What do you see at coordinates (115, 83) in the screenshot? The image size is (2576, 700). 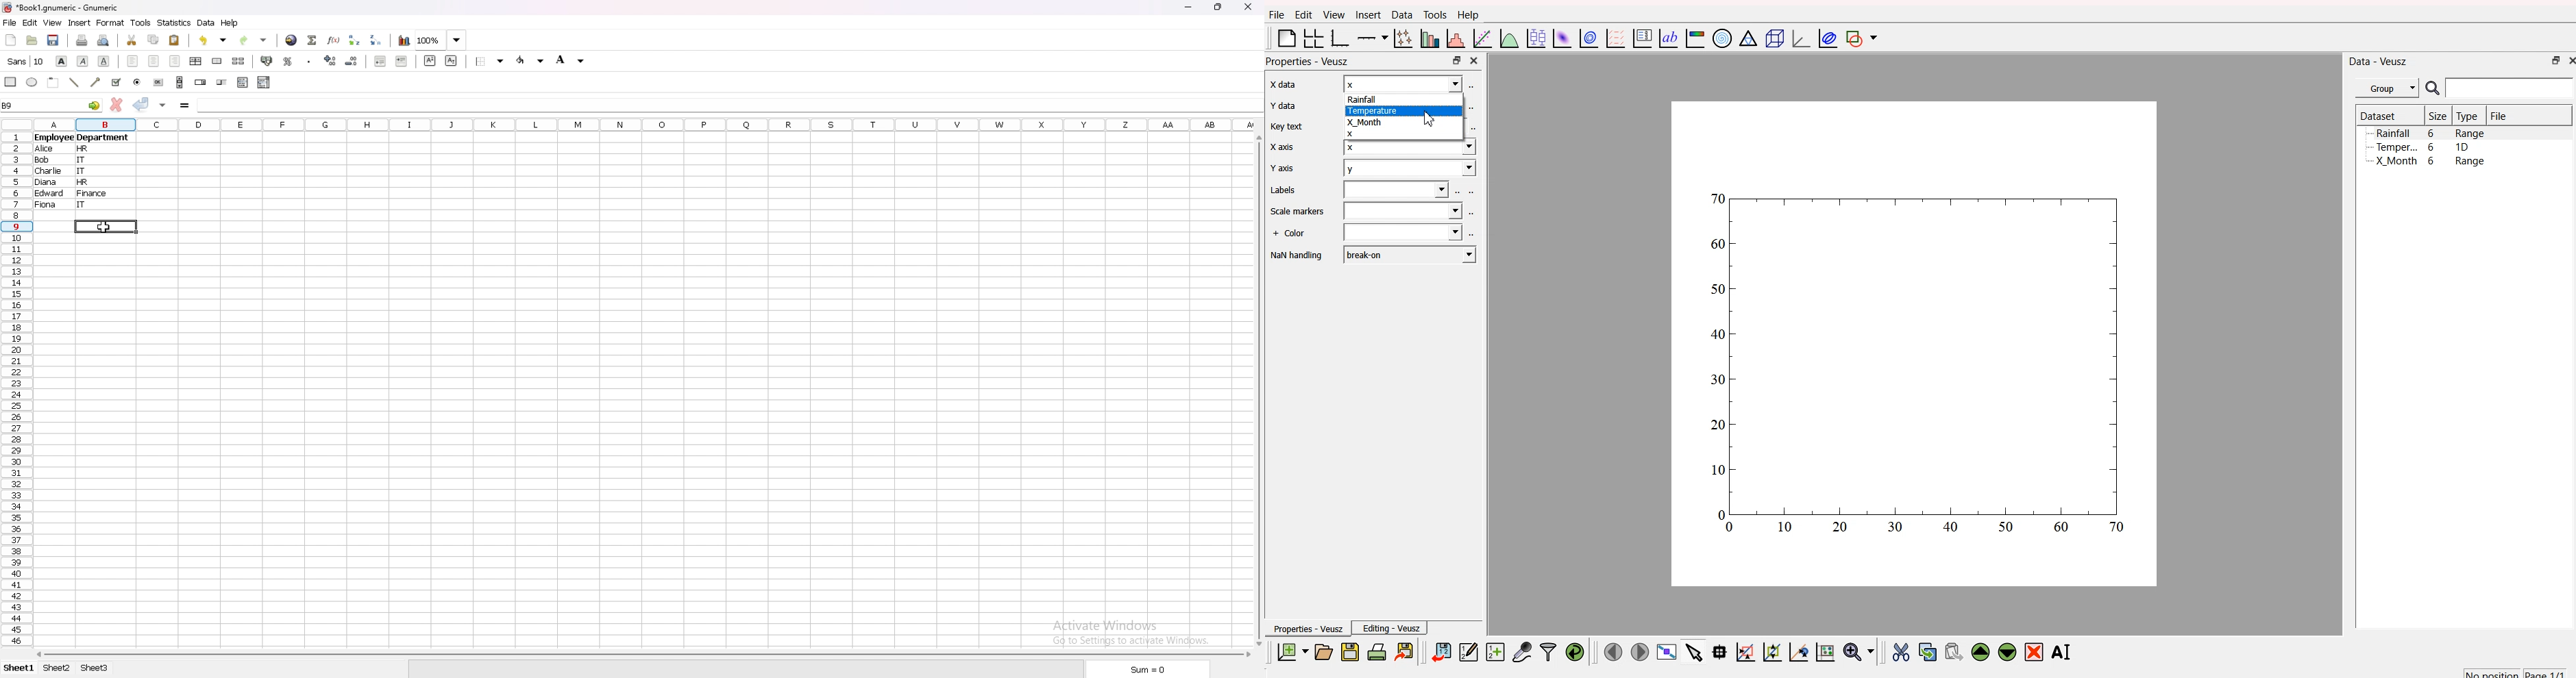 I see `tickbox` at bounding box center [115, 83].